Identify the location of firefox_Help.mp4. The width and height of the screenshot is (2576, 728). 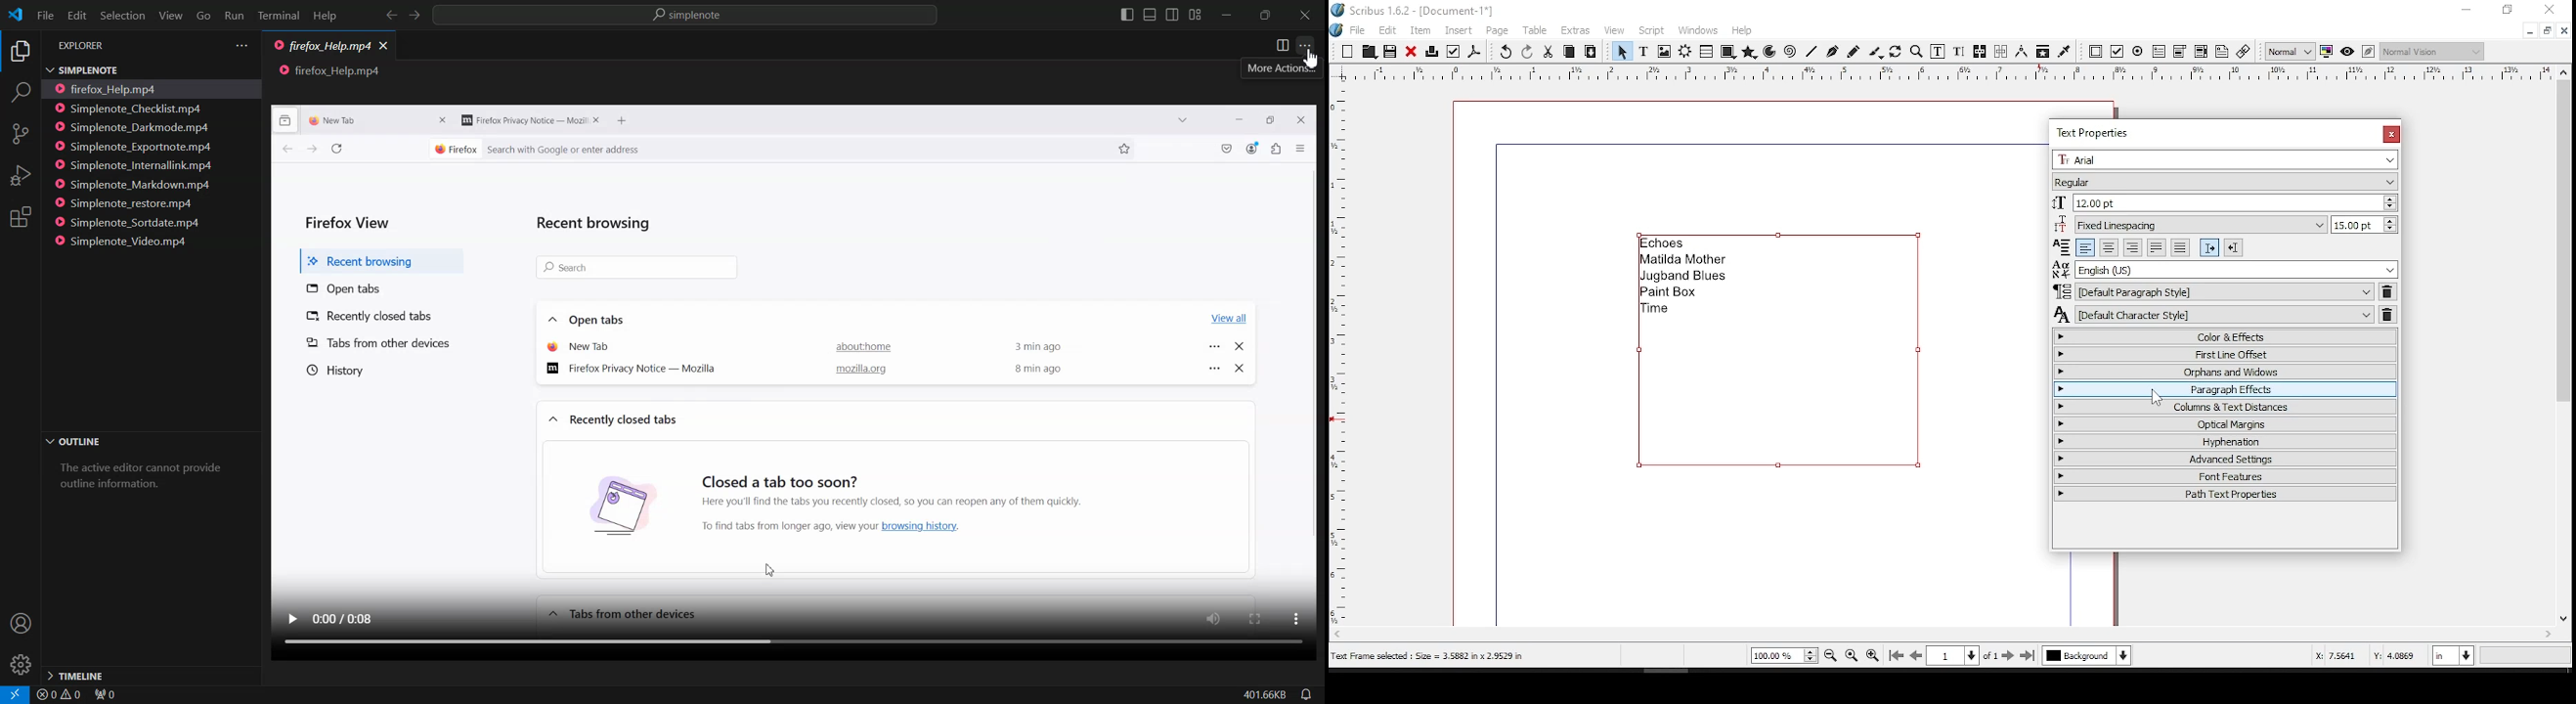
(322, 47).